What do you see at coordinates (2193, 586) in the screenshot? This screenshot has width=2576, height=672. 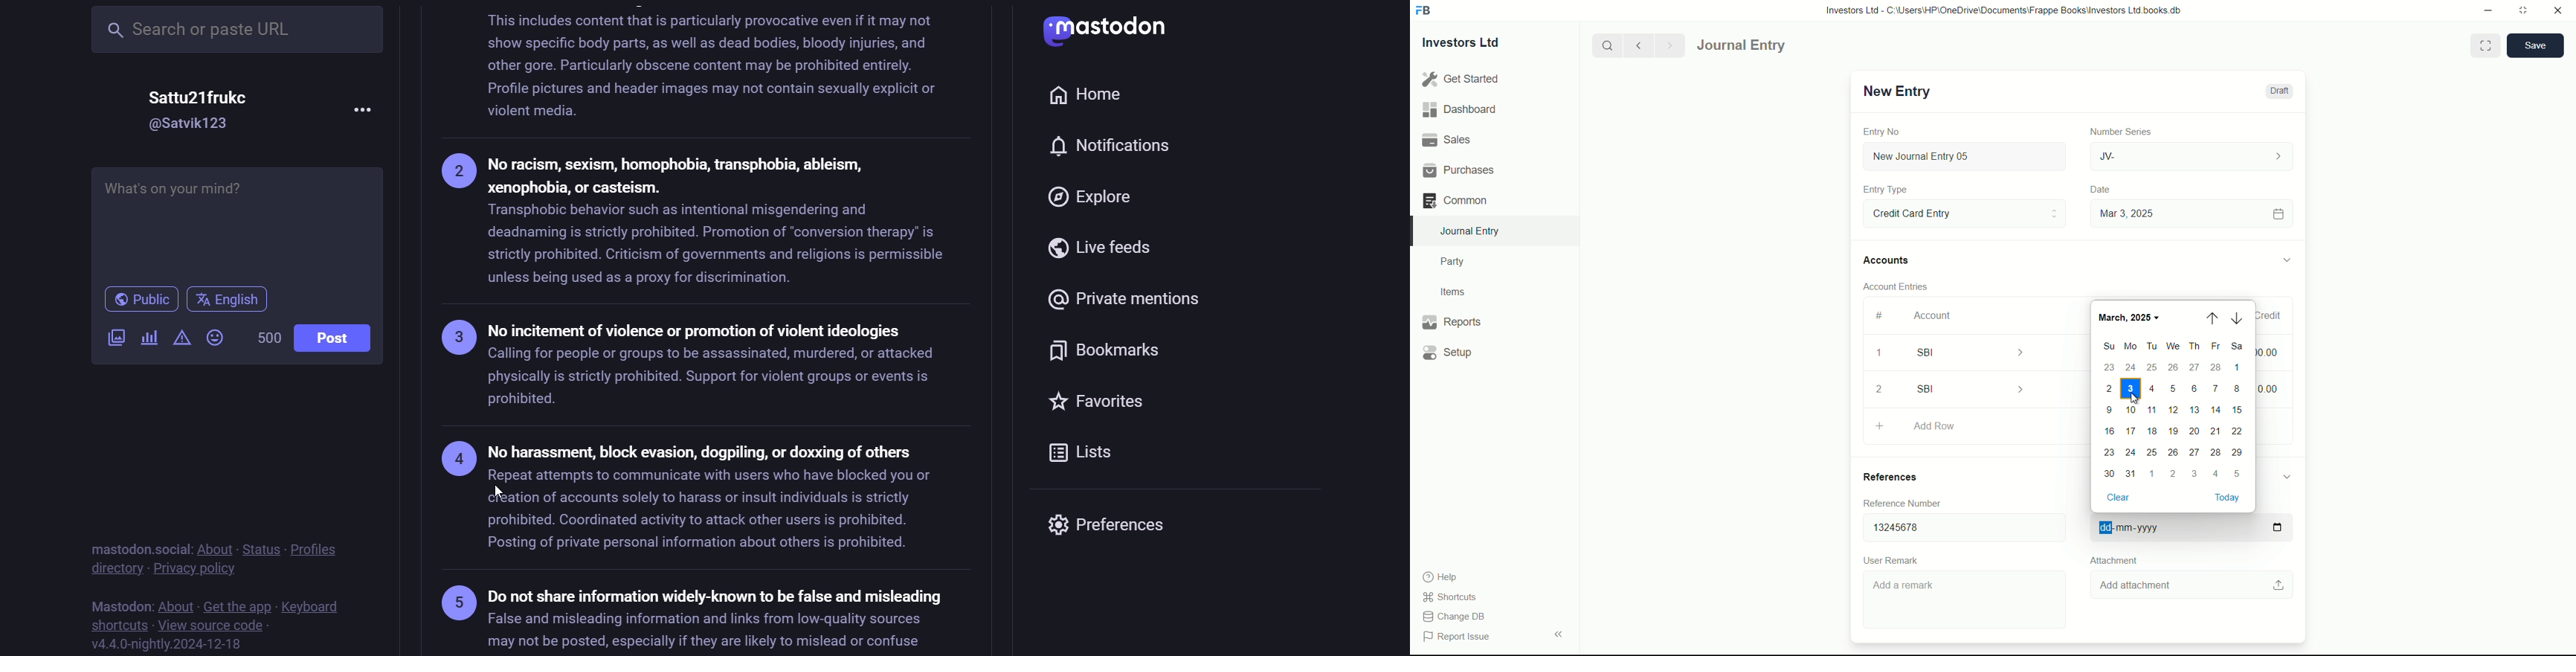 I see `Add attachment` at bounding box center [2193, 586].